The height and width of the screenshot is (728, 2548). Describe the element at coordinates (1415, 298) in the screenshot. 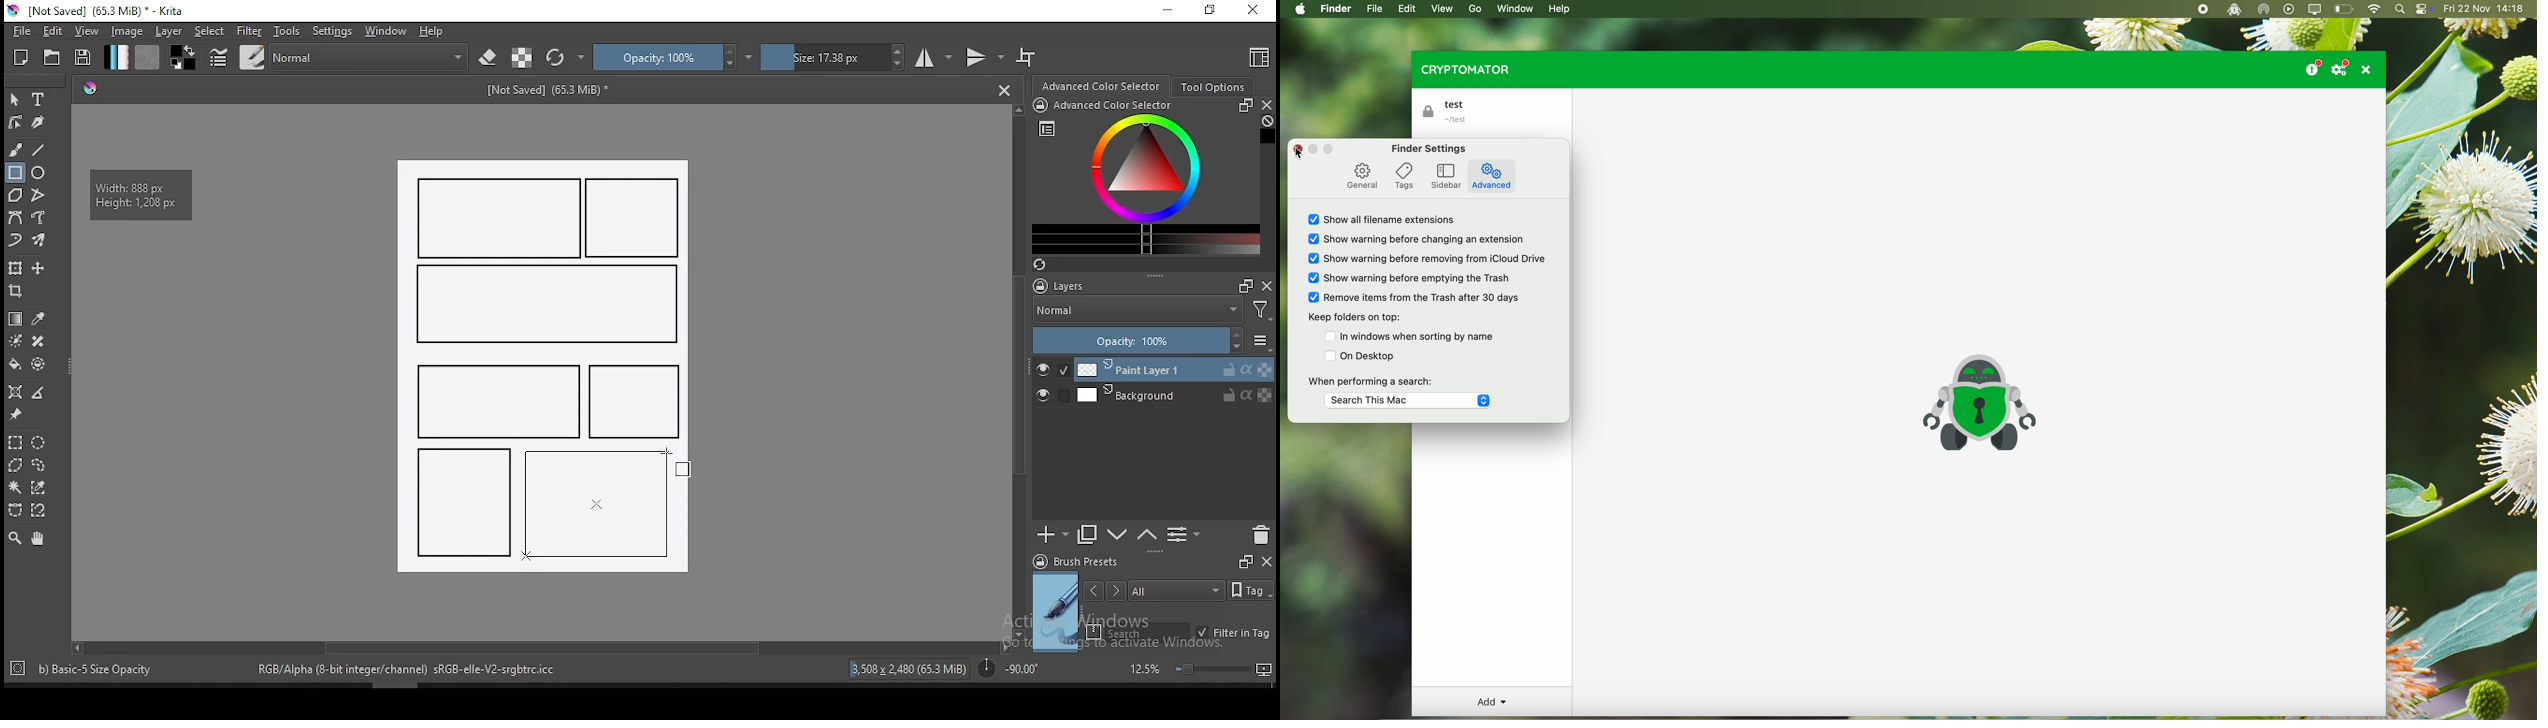

I see `Remove items from the Trash after 30 days` at that location.